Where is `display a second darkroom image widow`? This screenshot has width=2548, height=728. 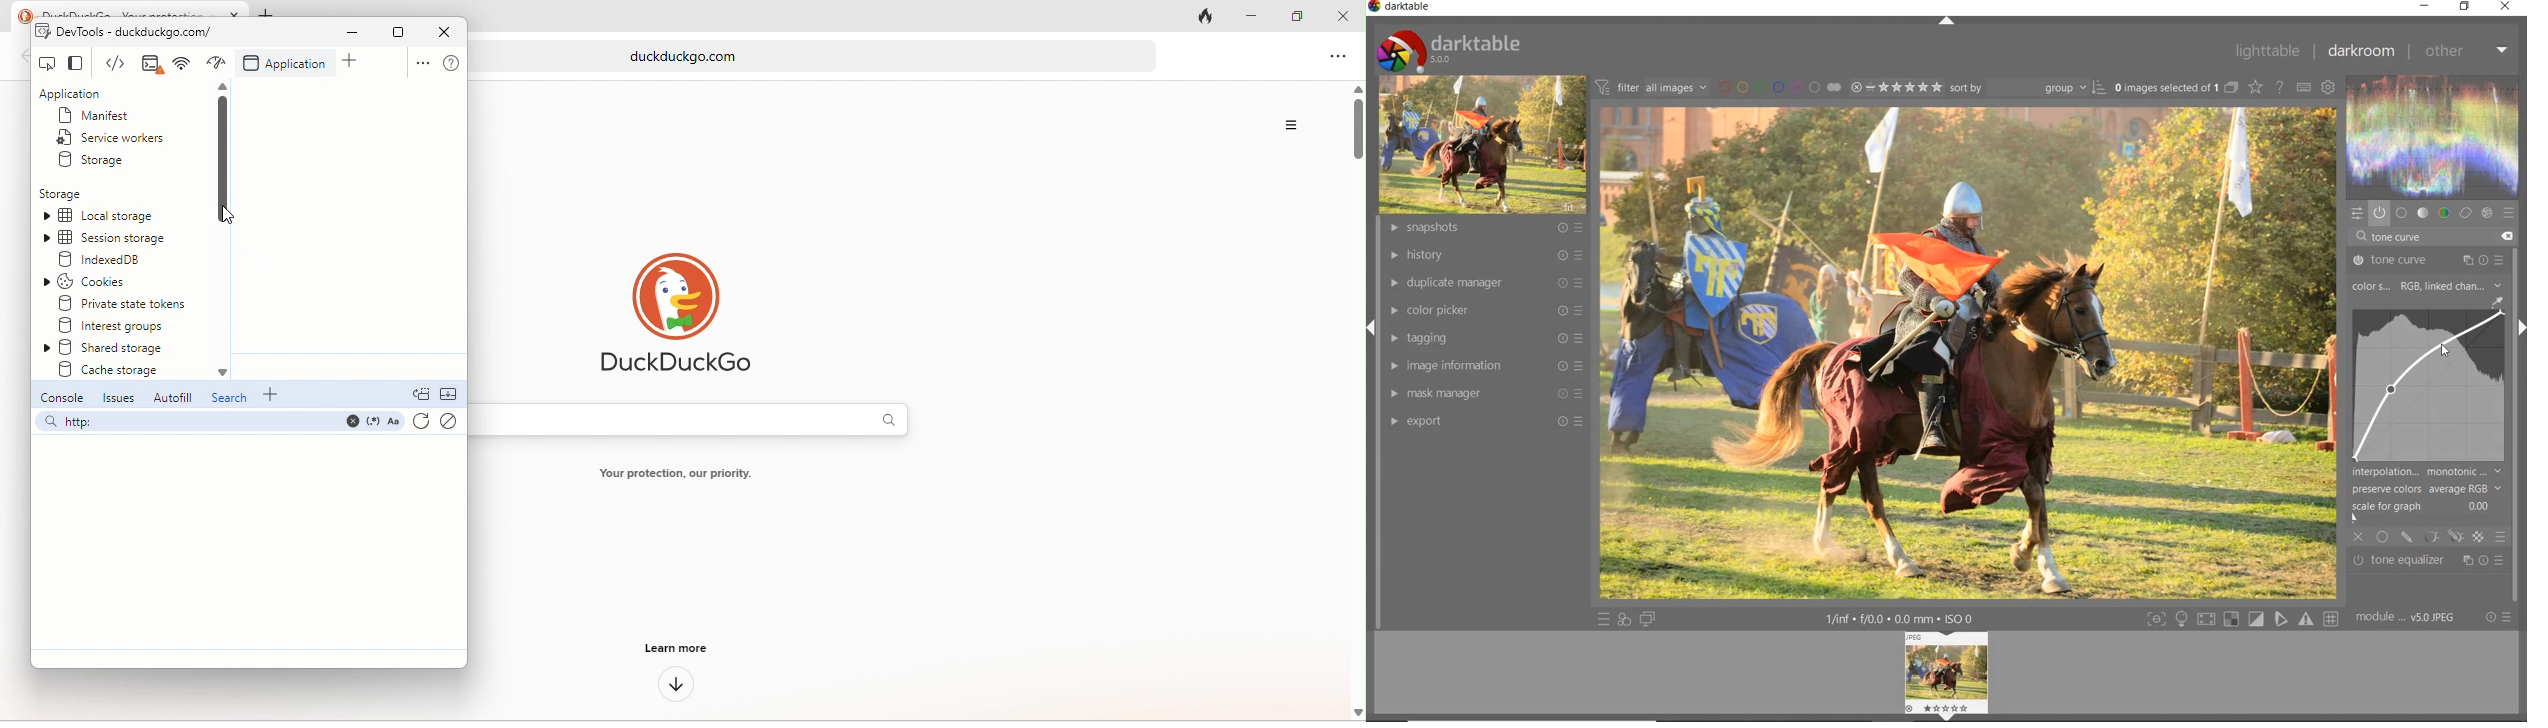 display a second darkroom image widow is located at coordinates (1648, 618).